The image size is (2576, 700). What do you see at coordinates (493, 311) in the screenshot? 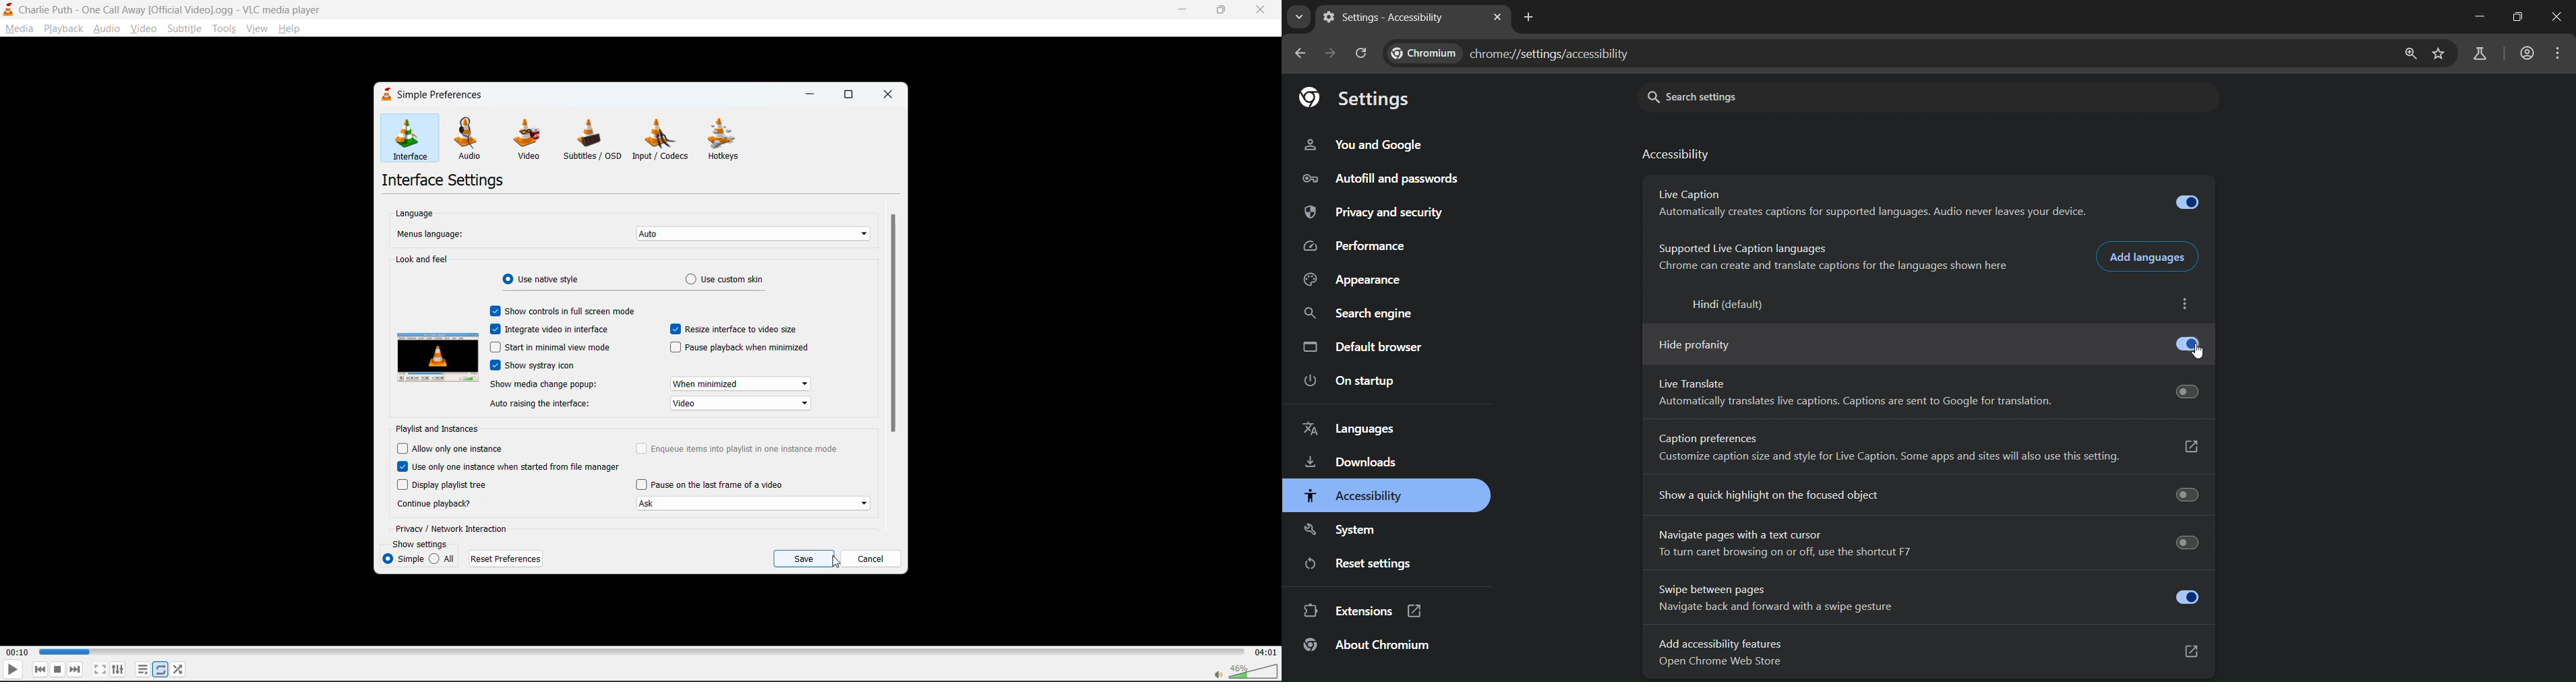
I see `Checkbox` at bounding box center [493, 311].